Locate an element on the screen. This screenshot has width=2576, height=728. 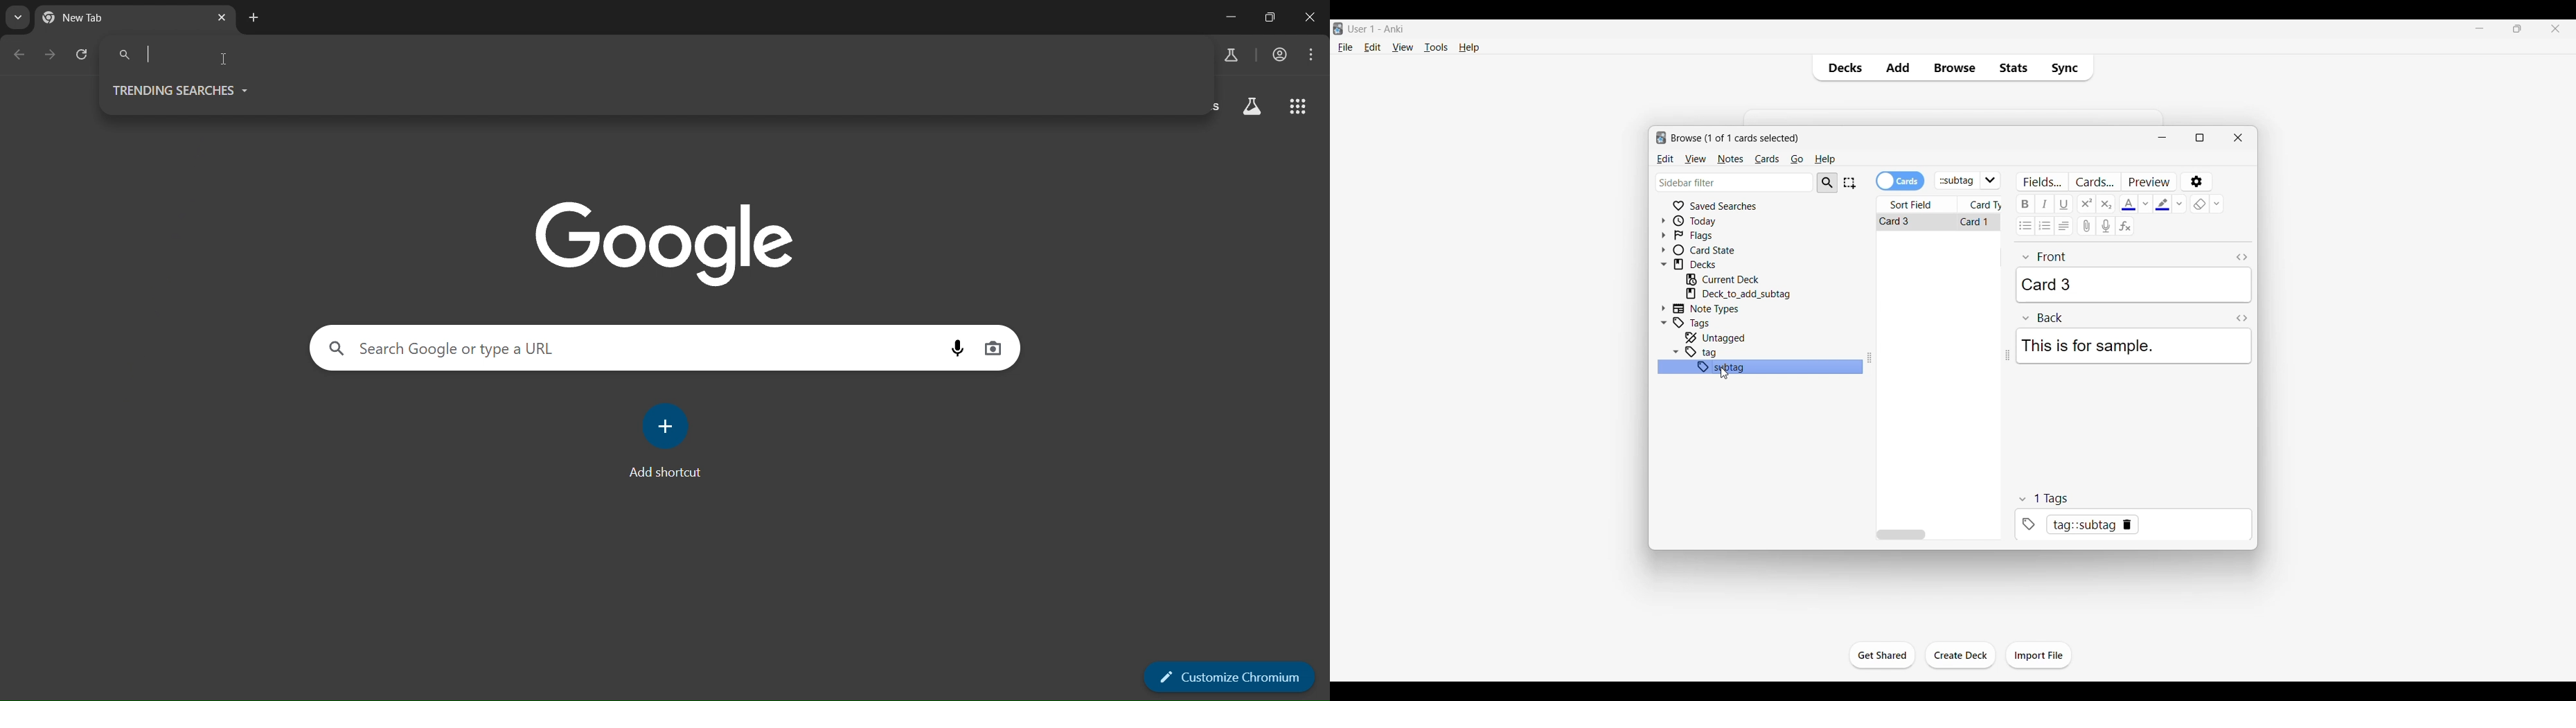
View menu is located at coordinates (1695, 160).